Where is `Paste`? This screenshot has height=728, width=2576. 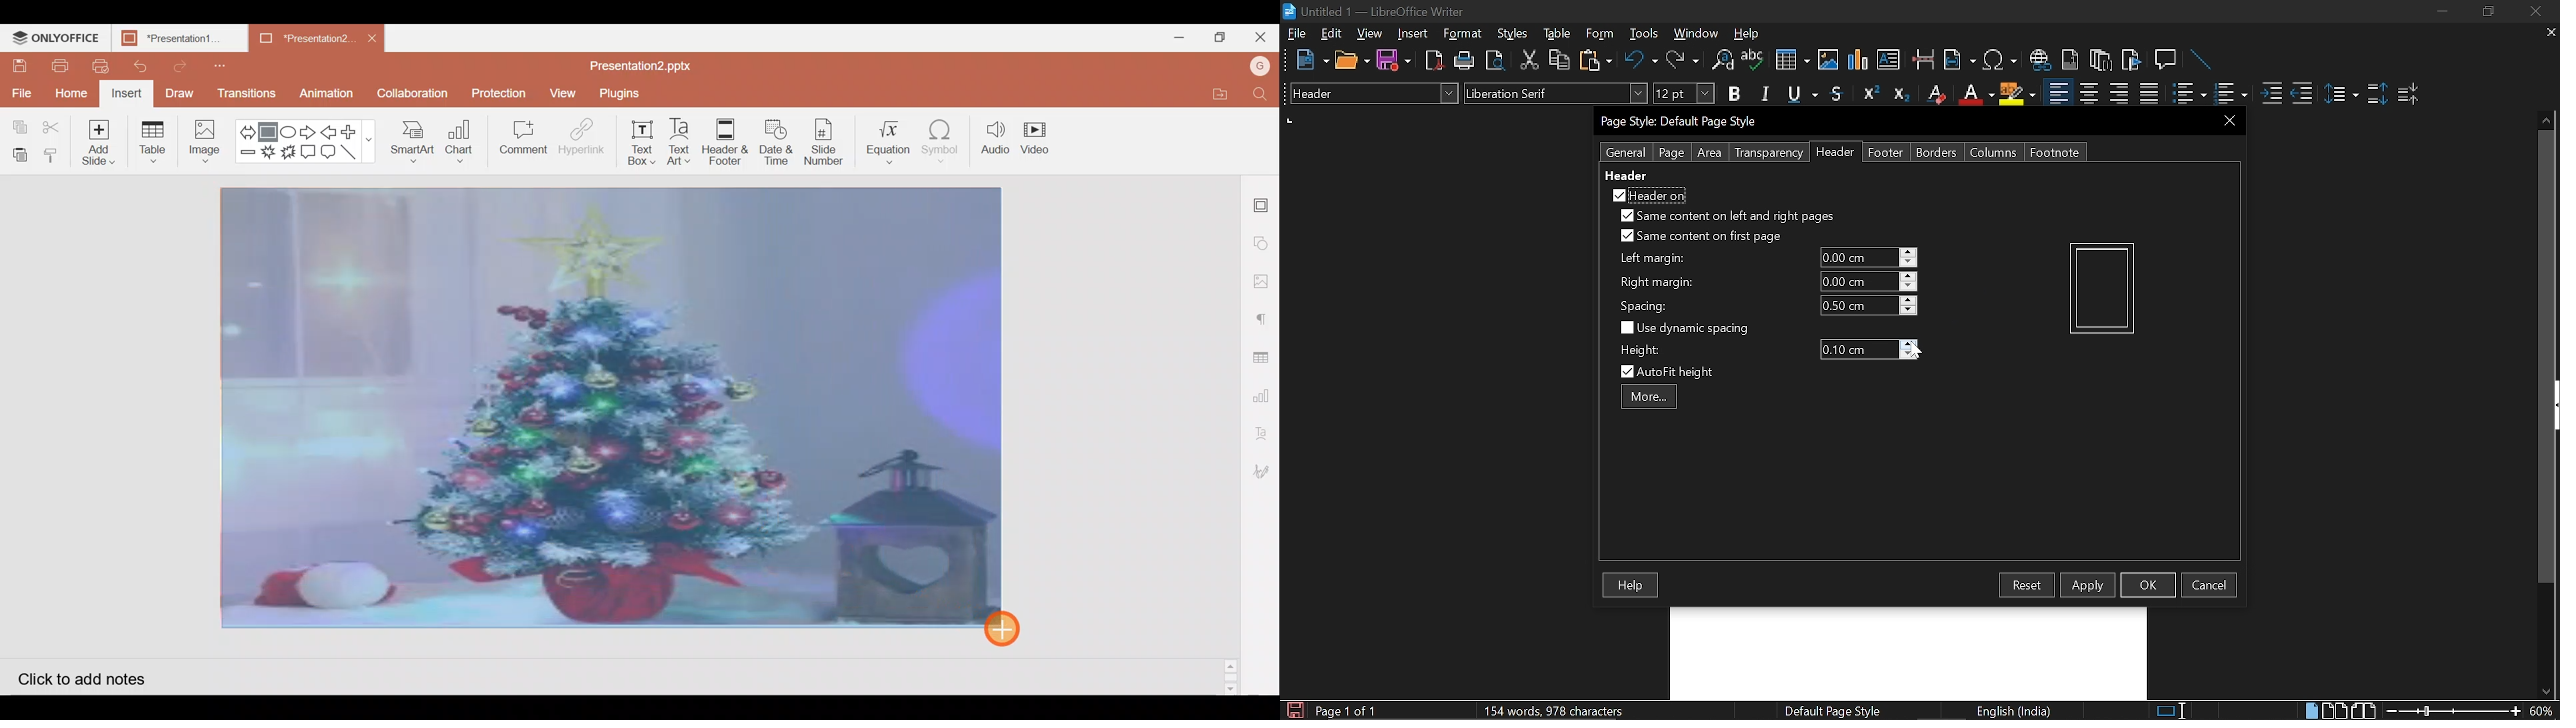
Paste is located at coordinates (19, 152).